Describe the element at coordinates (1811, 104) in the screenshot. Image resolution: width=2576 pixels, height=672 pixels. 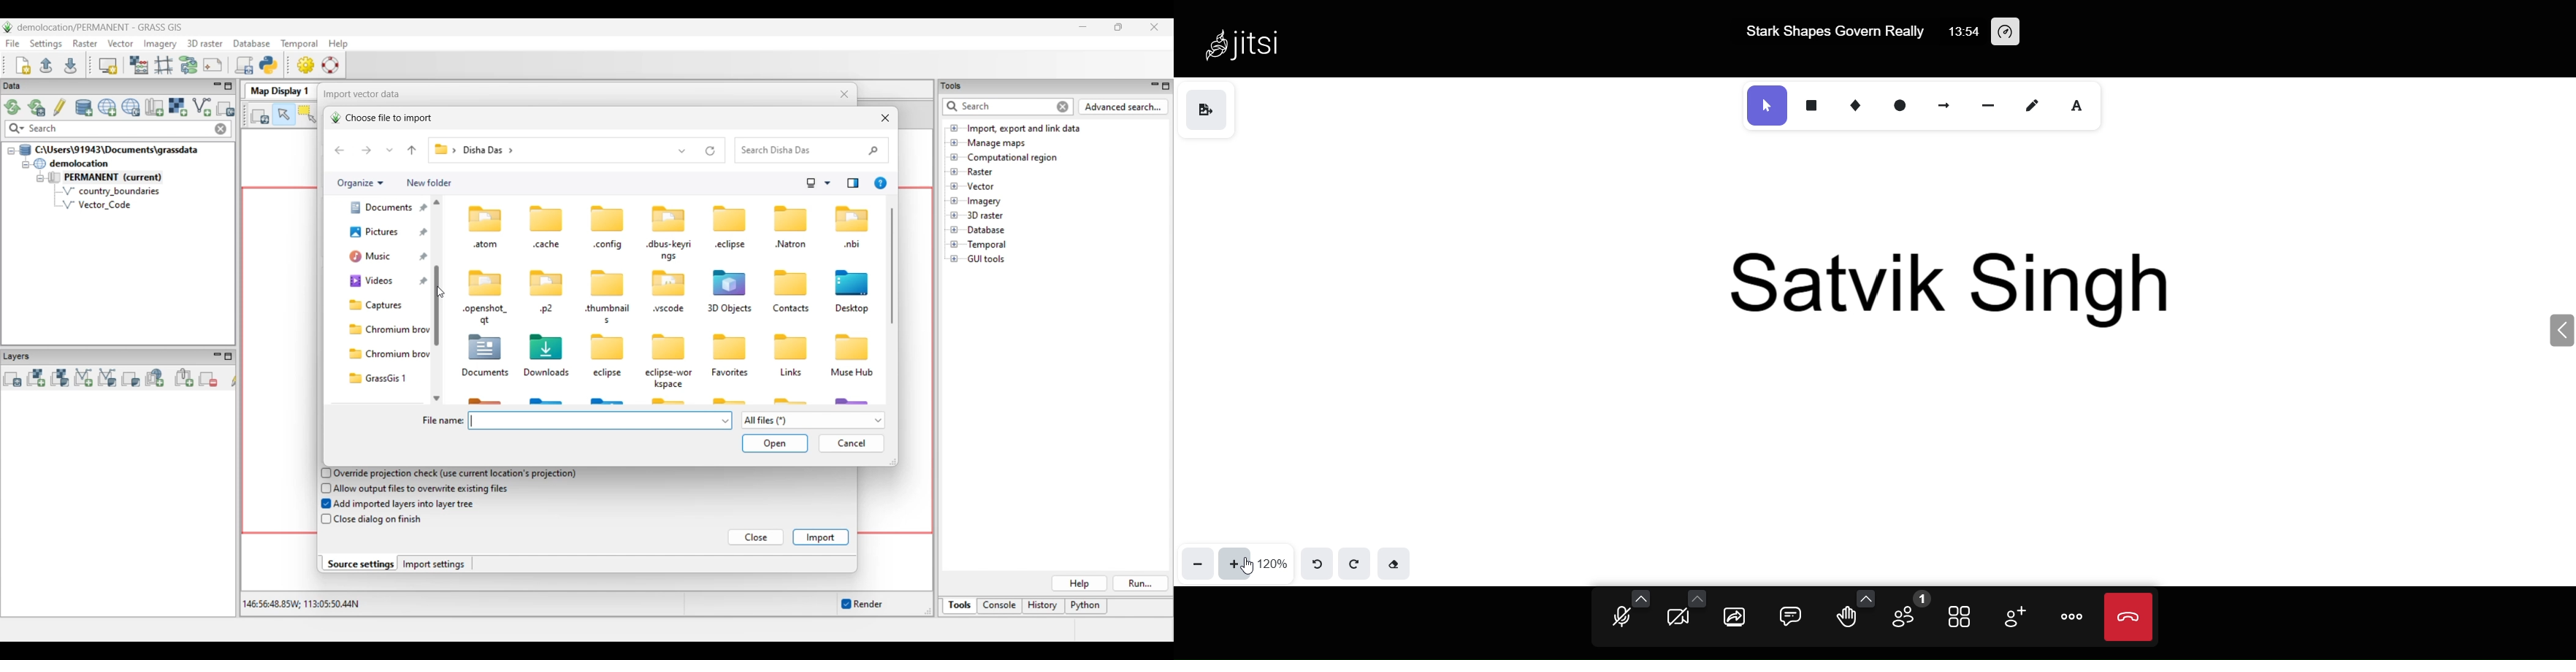
I see `rectangle` at that location.